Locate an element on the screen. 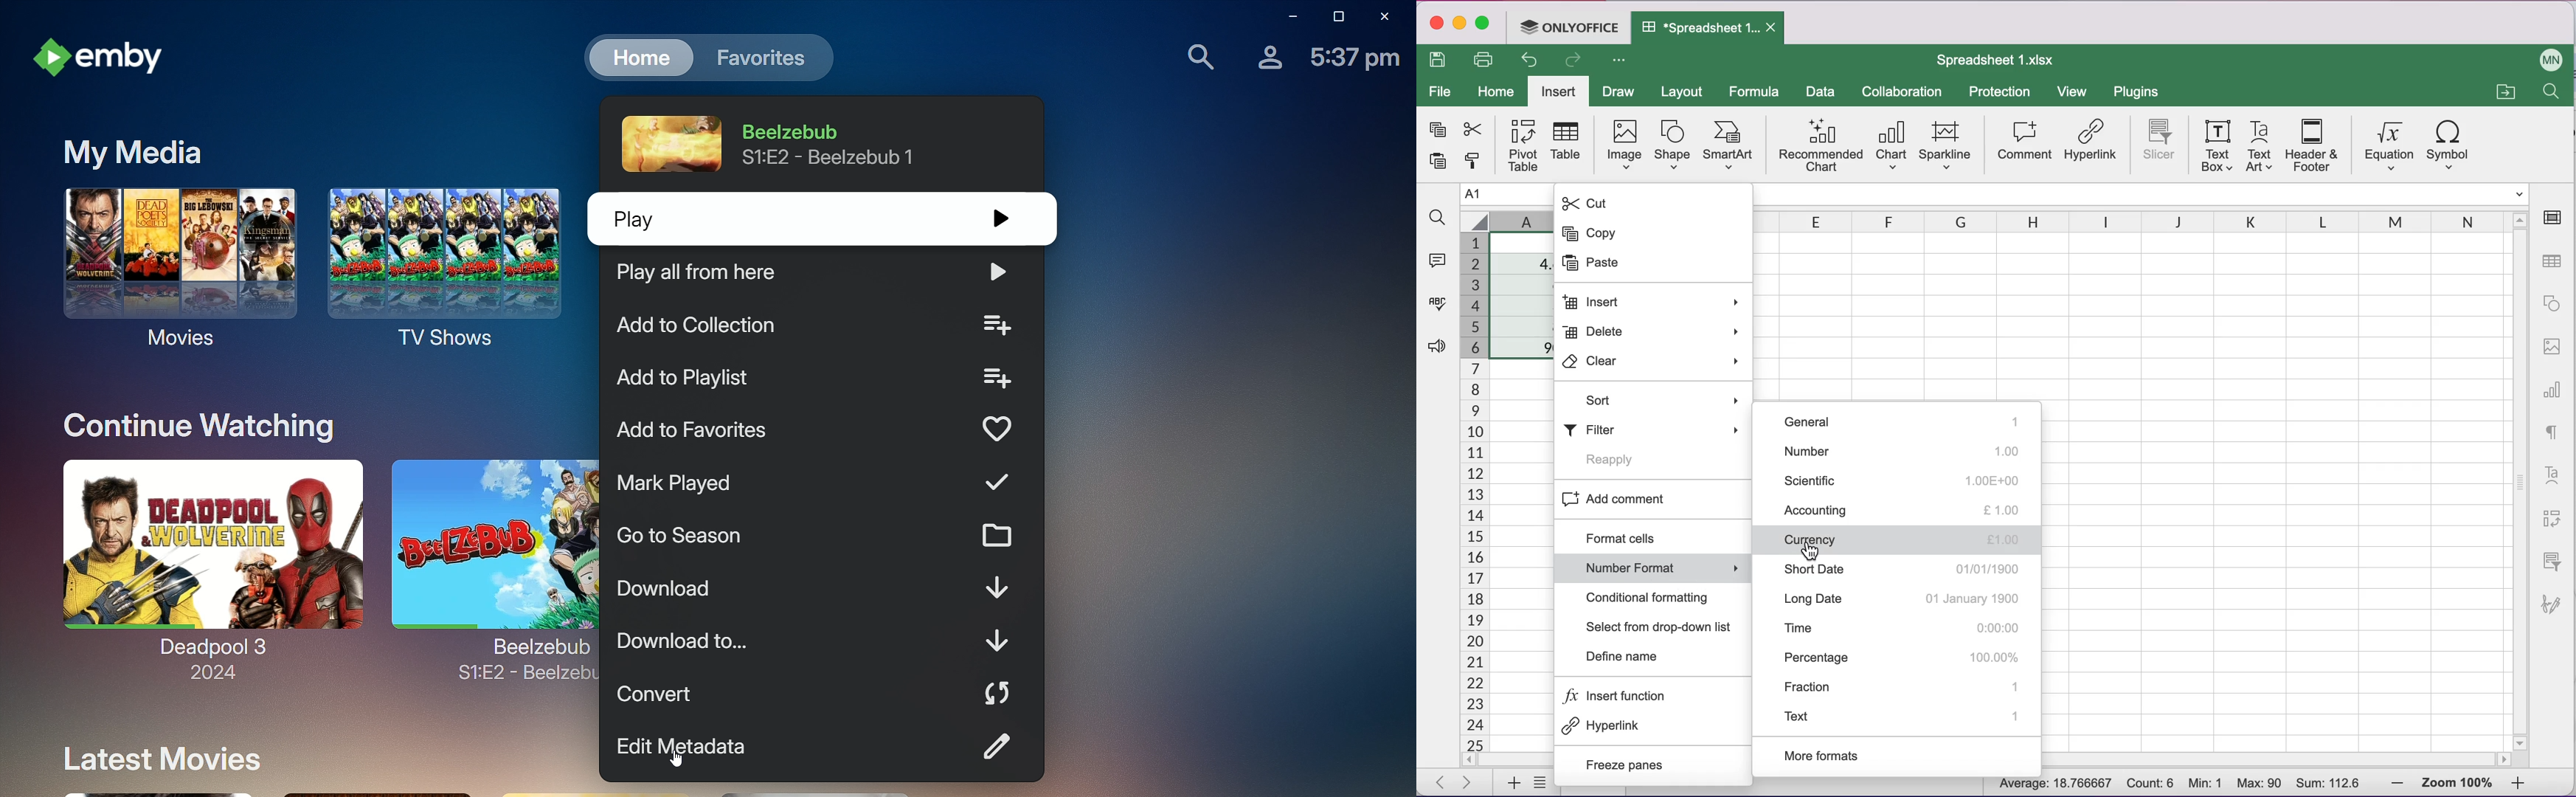 This screenshot has width=2576, height=812. 2024 is located at coordinates (204, 675).